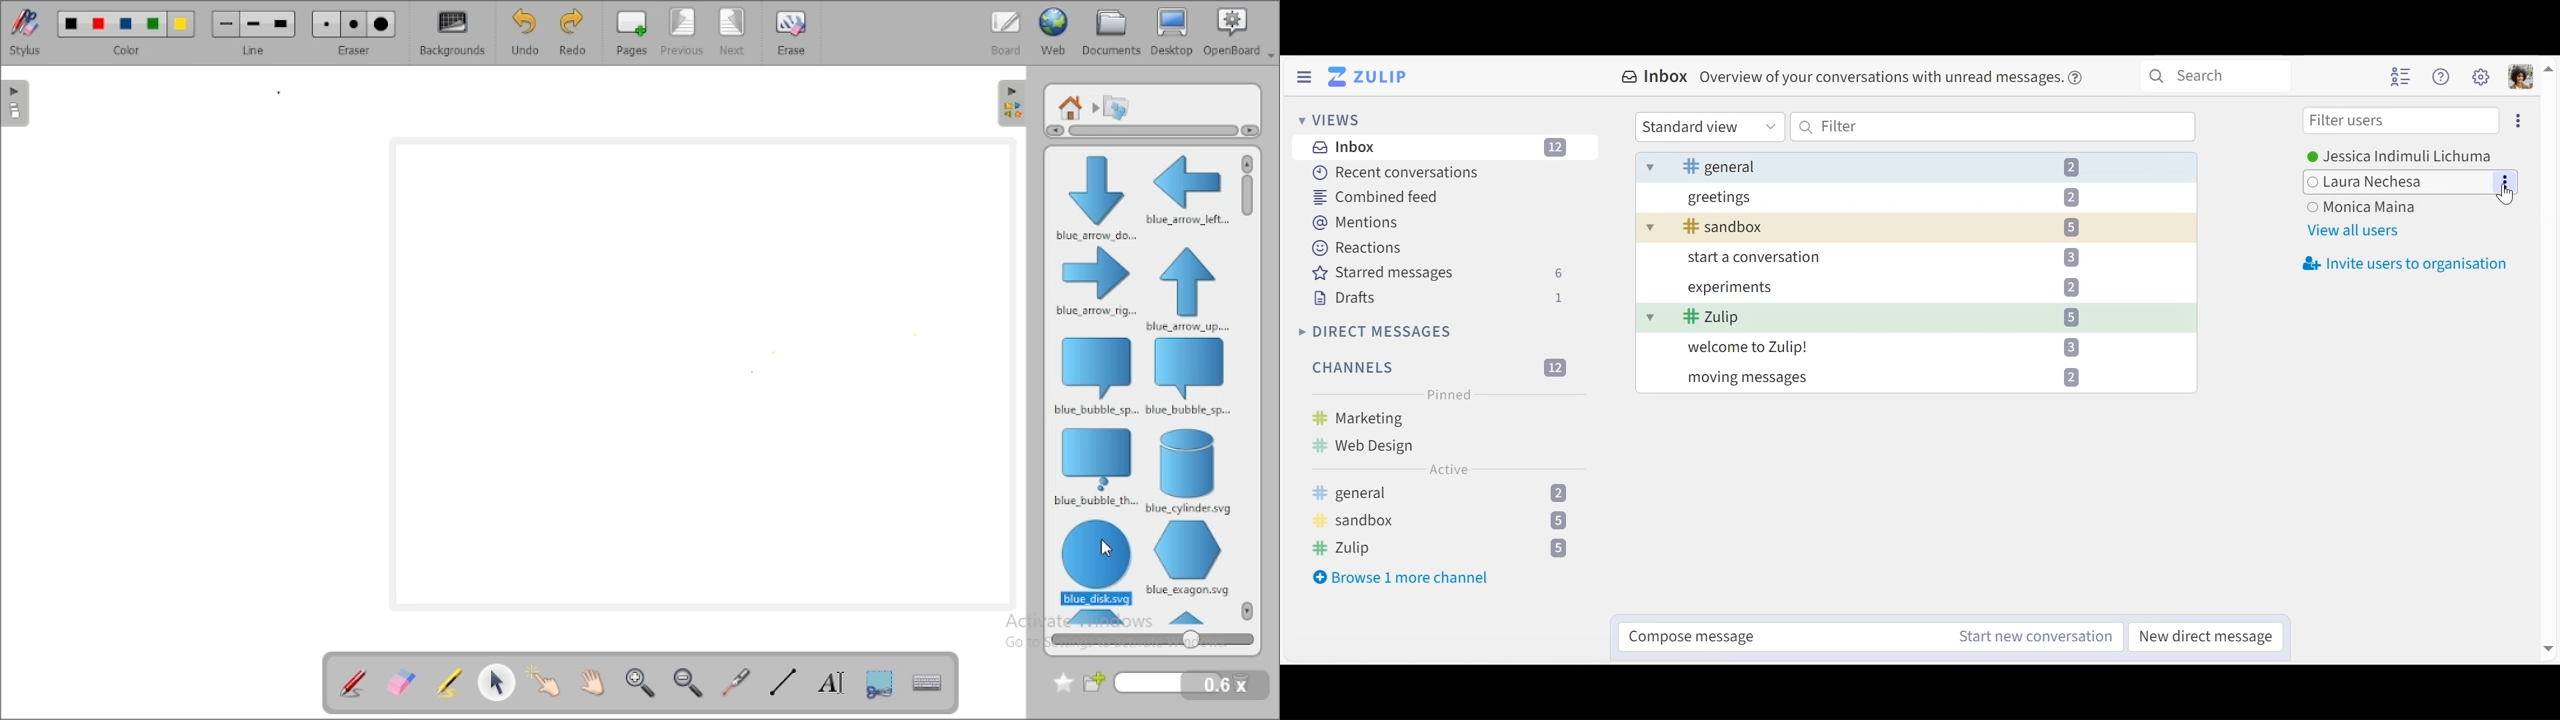 The height and width of the screenshot is (728, 2576). I want to click on Personal menu, so click(2521, 76).